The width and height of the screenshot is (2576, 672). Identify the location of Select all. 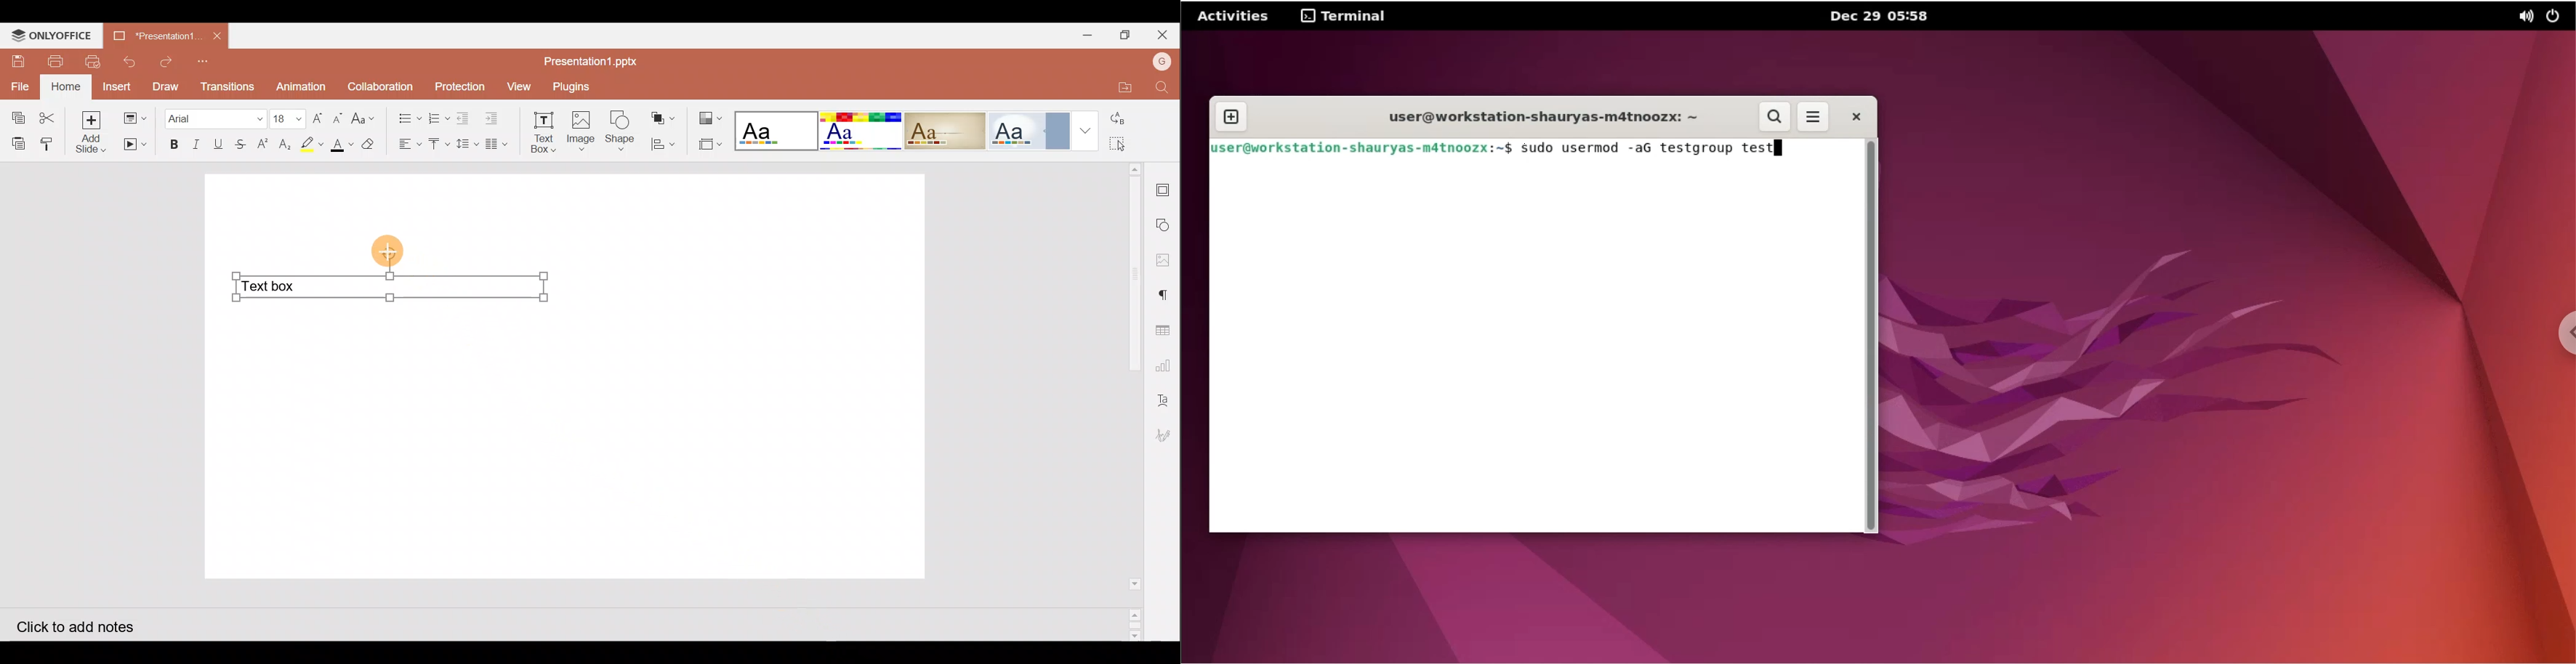
(1134, 144).